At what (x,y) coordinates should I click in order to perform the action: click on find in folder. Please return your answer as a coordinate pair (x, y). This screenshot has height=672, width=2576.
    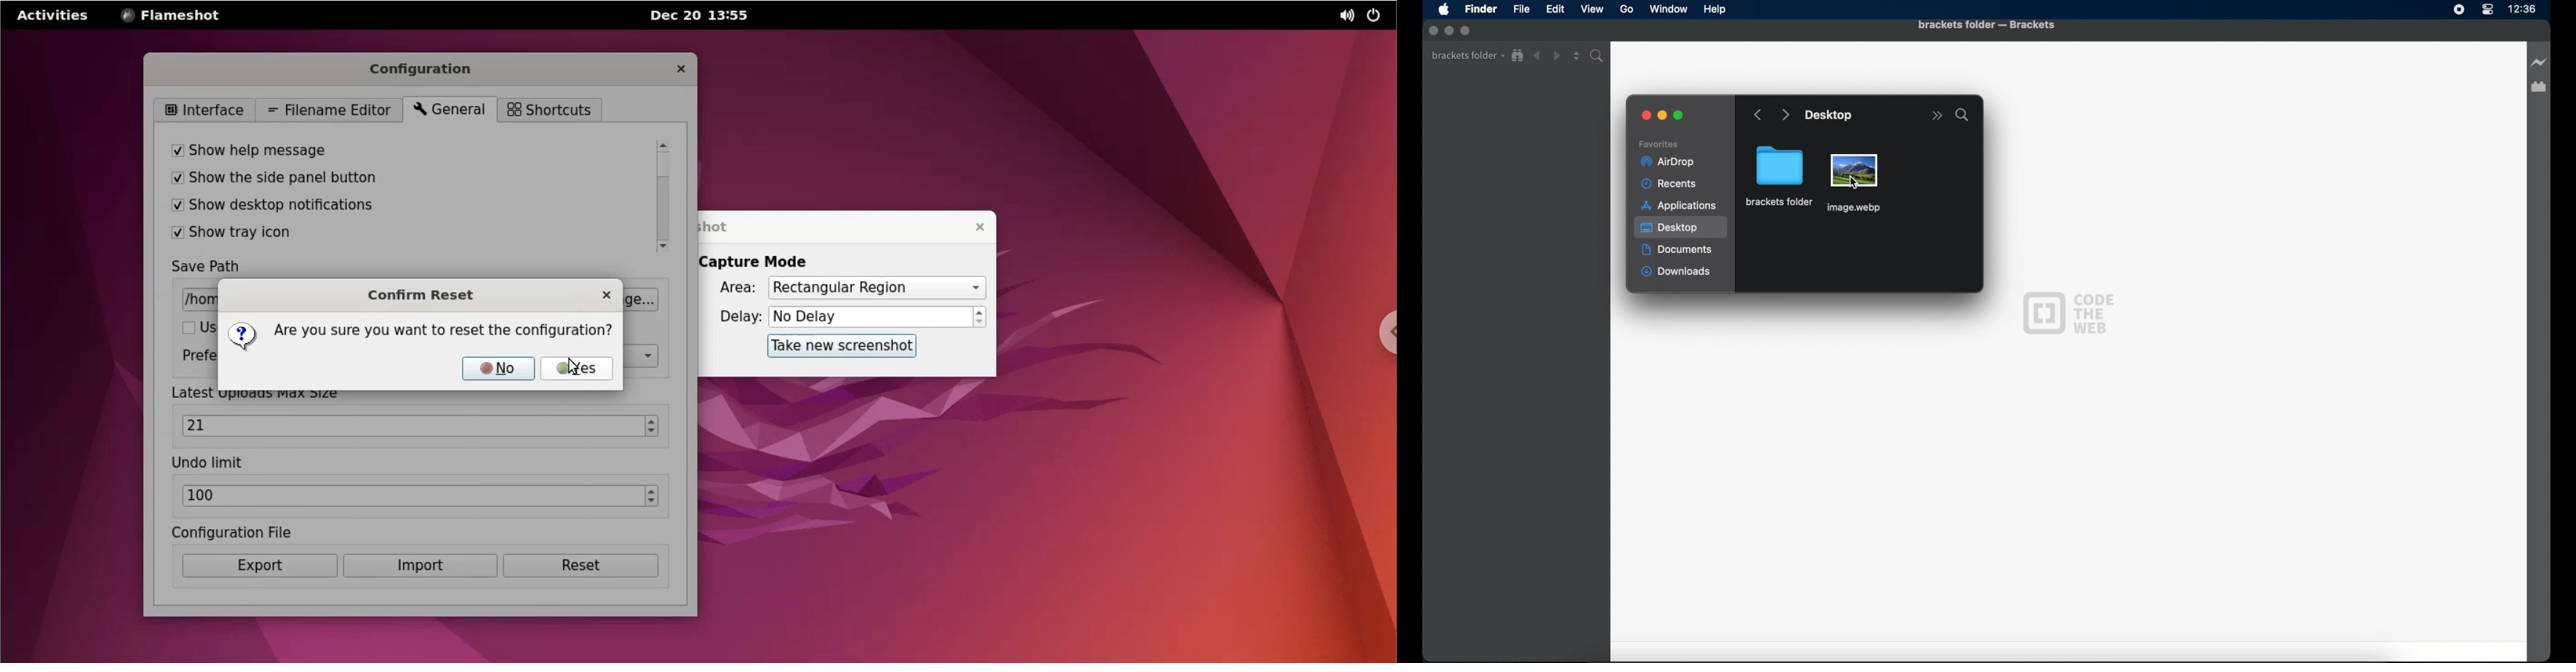
    Looking at the image, I should click on (1599, 56).